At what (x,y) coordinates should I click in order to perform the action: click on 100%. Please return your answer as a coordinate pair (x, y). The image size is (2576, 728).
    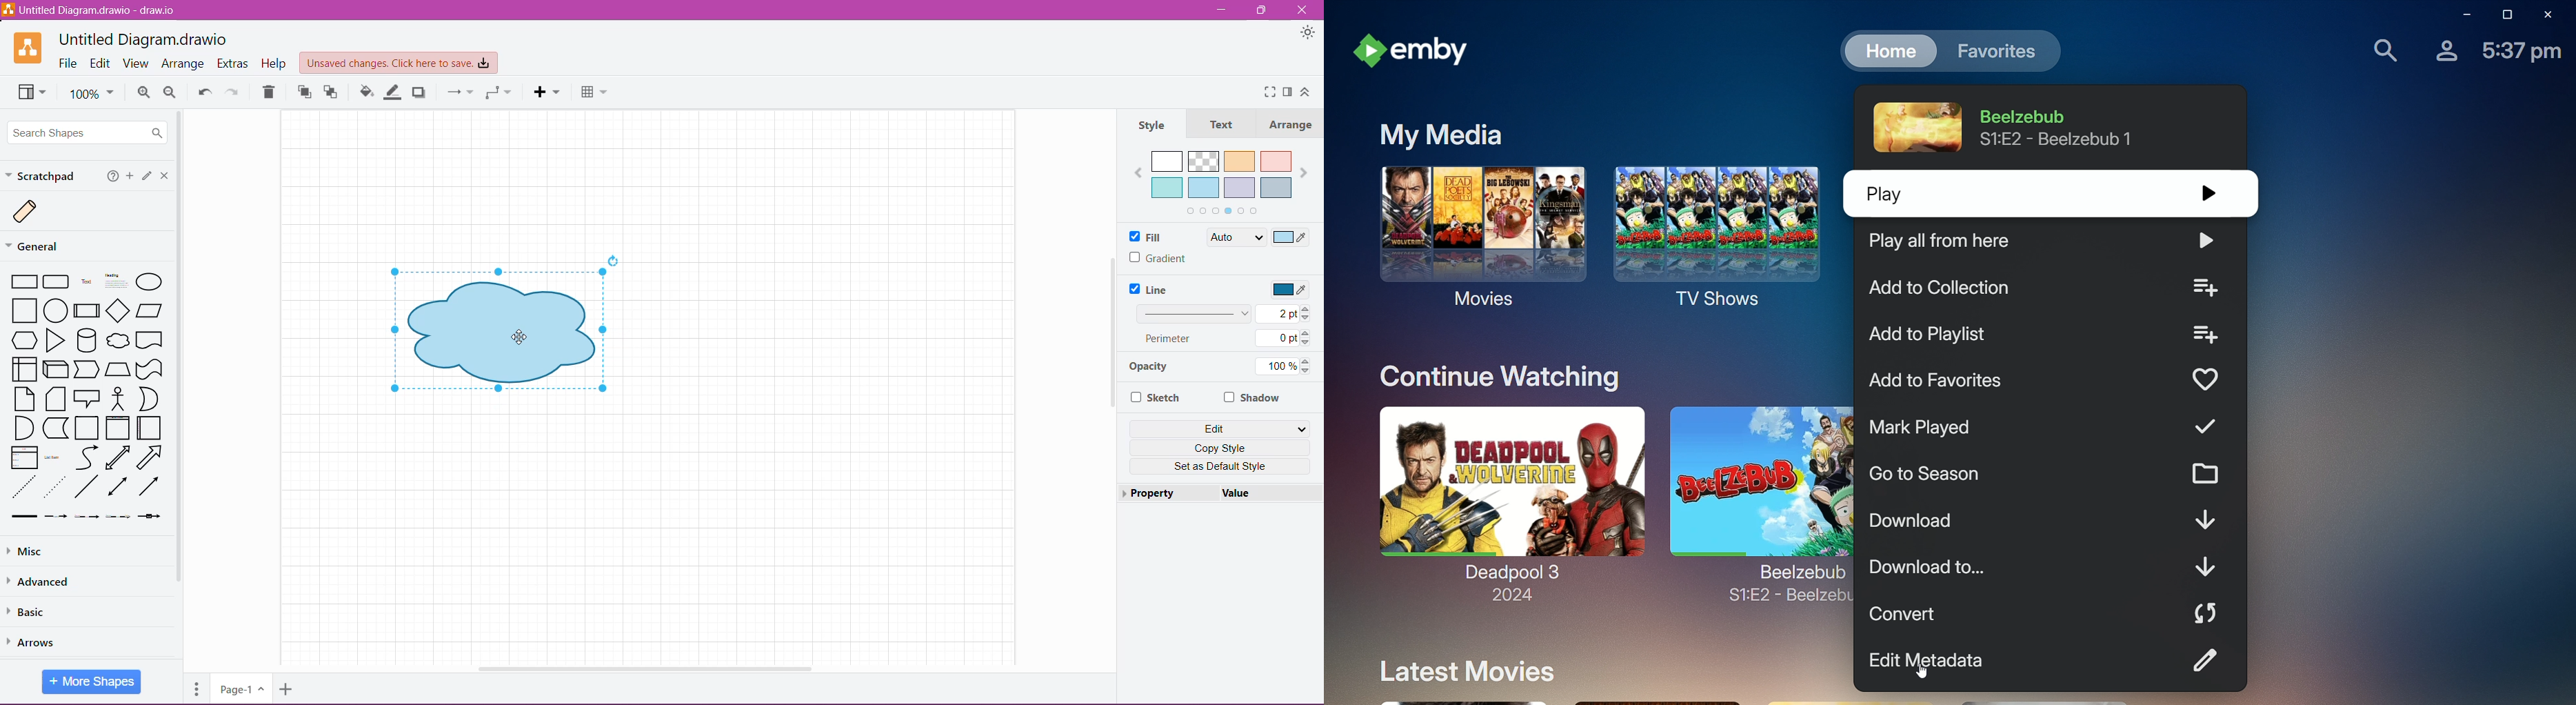
    Looking at the image, I should click on (1287, 367).